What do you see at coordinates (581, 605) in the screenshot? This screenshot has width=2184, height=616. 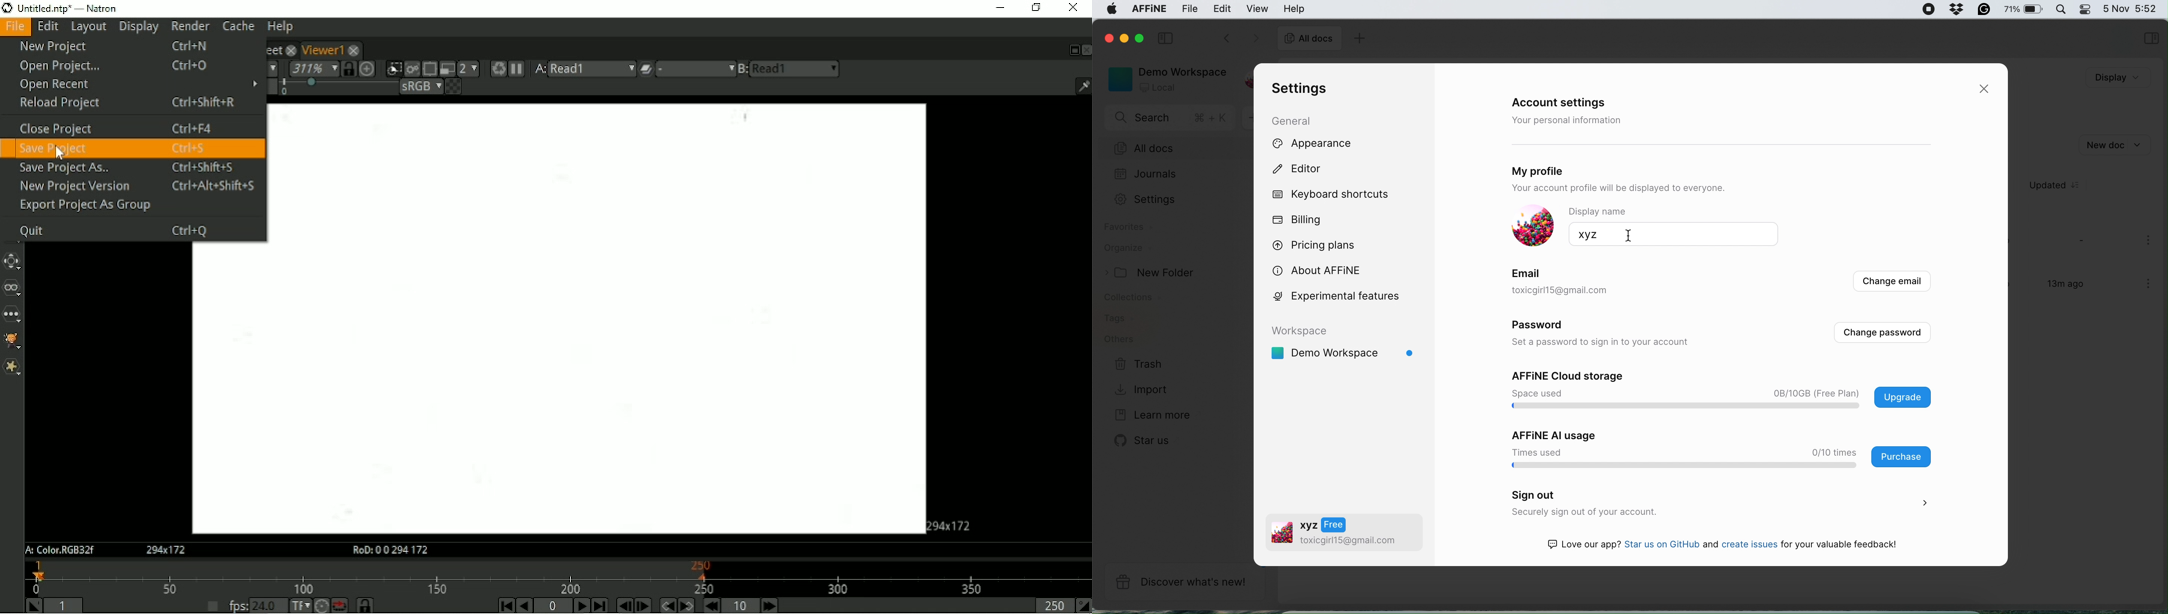 I see `Play forward` at bounding box center [581, 605].